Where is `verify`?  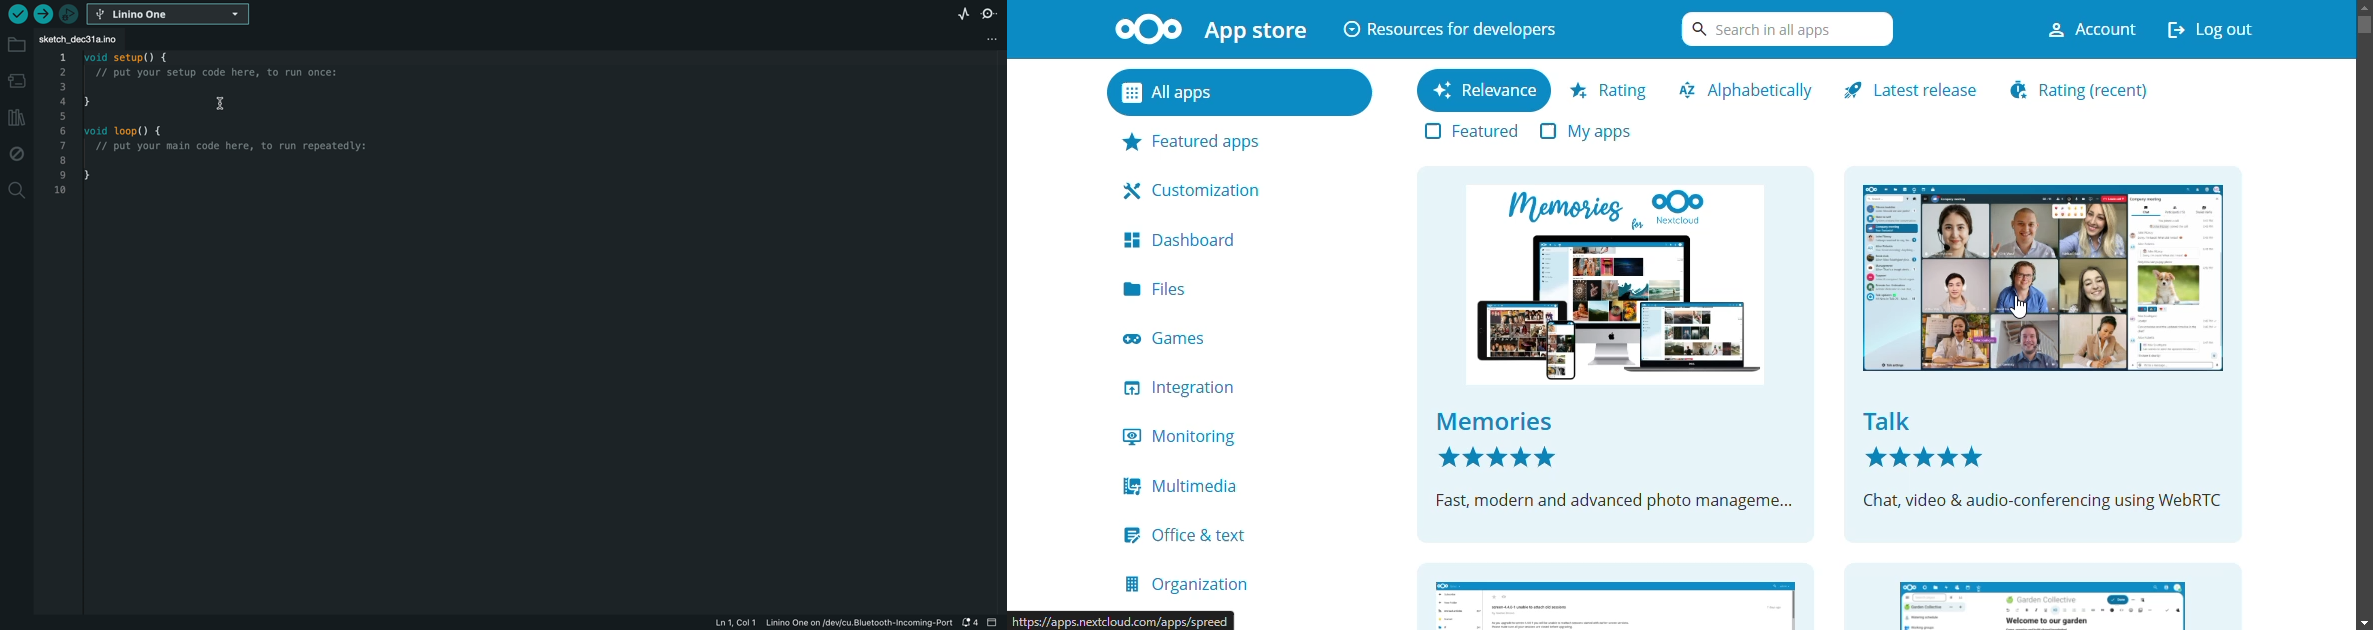 verify is located at coordinates (44, 17).